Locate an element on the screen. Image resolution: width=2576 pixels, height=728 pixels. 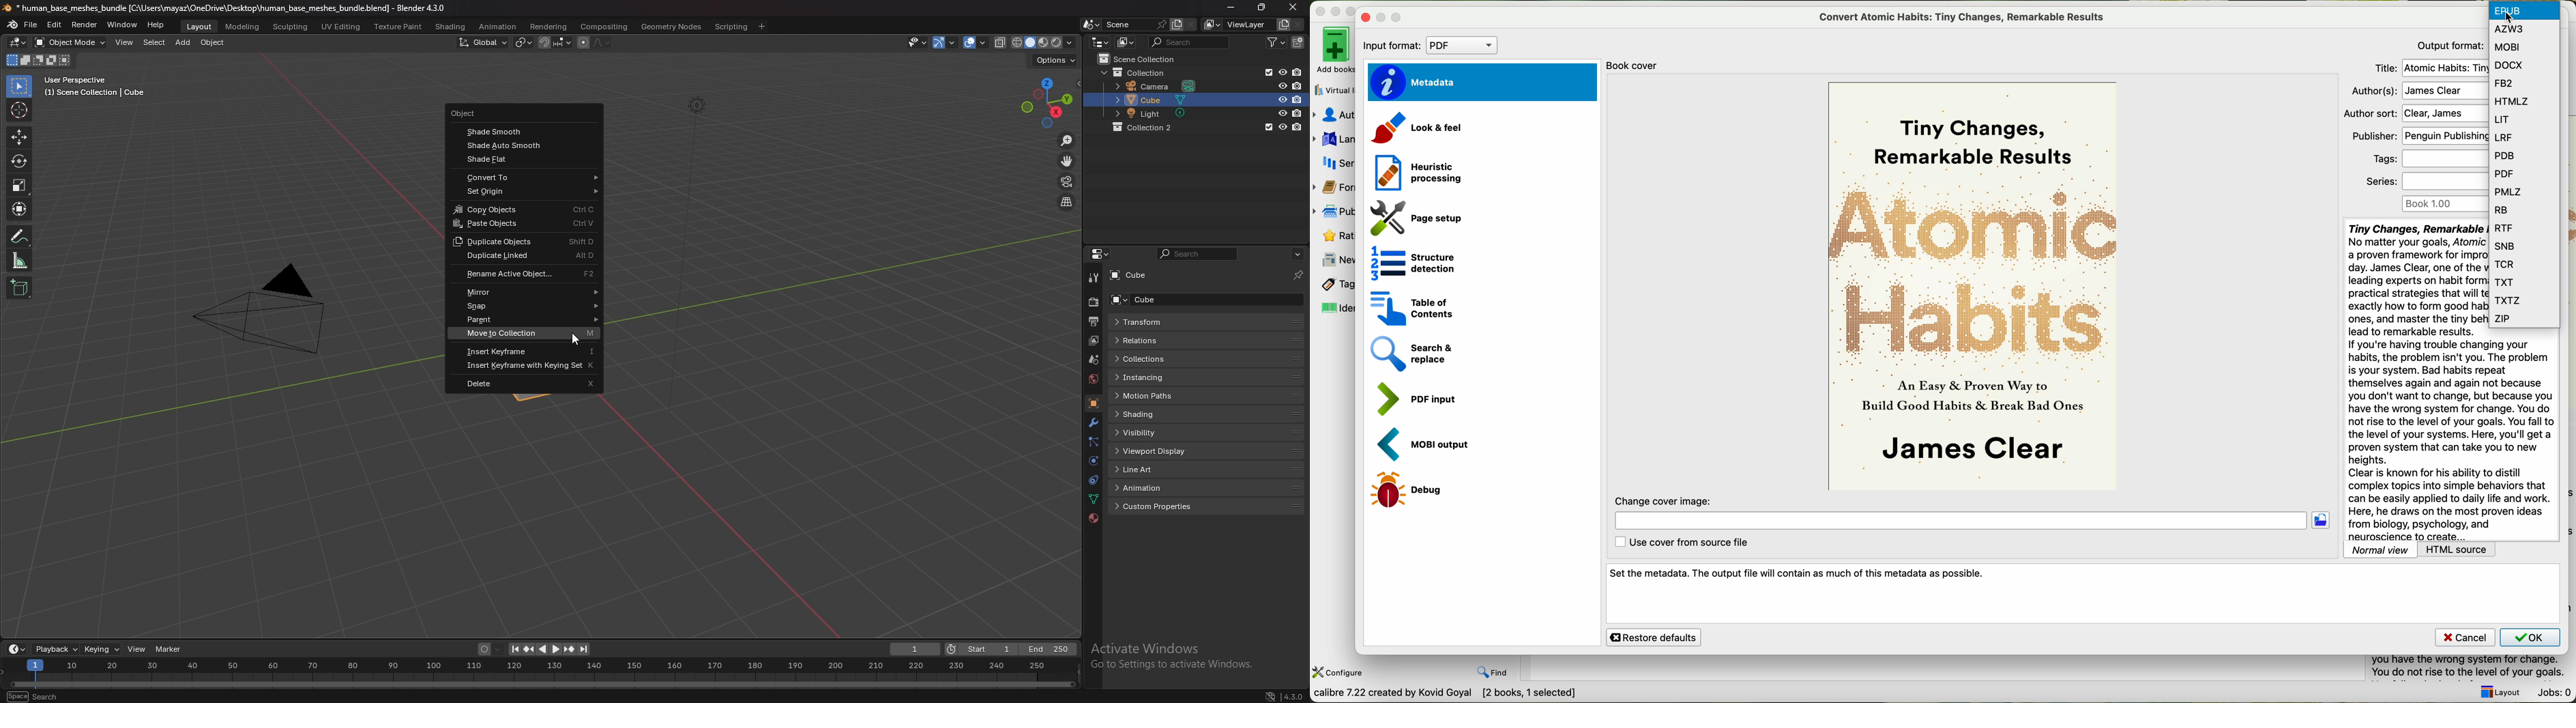
shade flat is located at coordinates (525, 158).